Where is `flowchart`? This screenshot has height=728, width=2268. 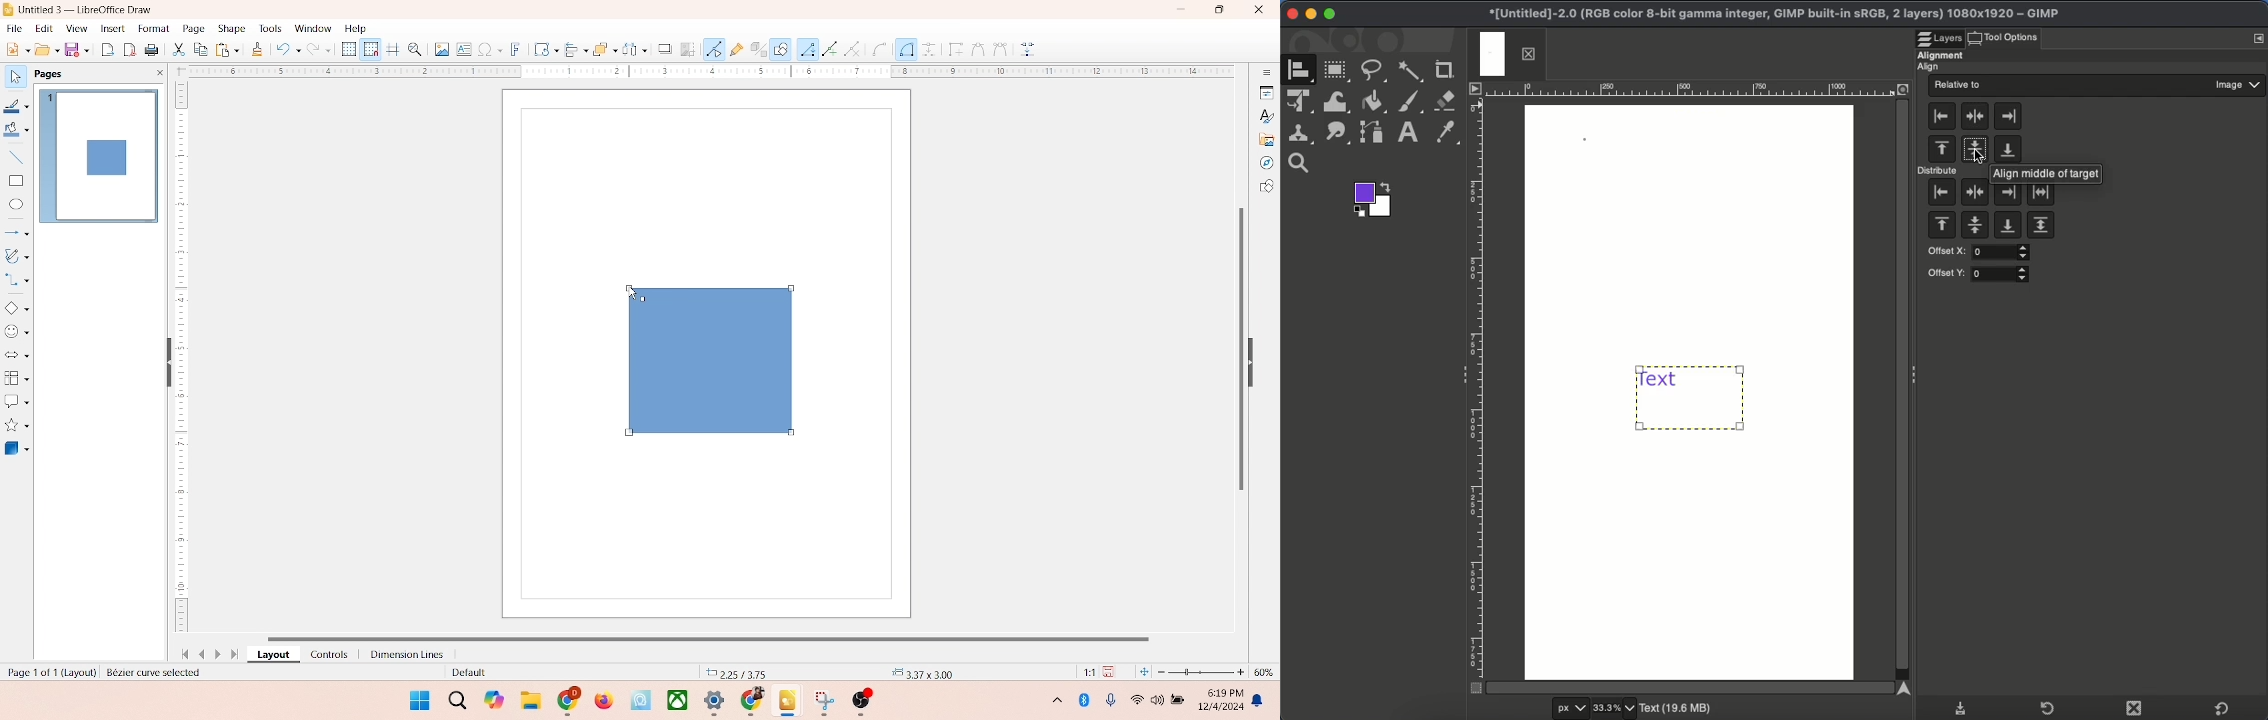
flowchart is located at coordinates (16, 378).